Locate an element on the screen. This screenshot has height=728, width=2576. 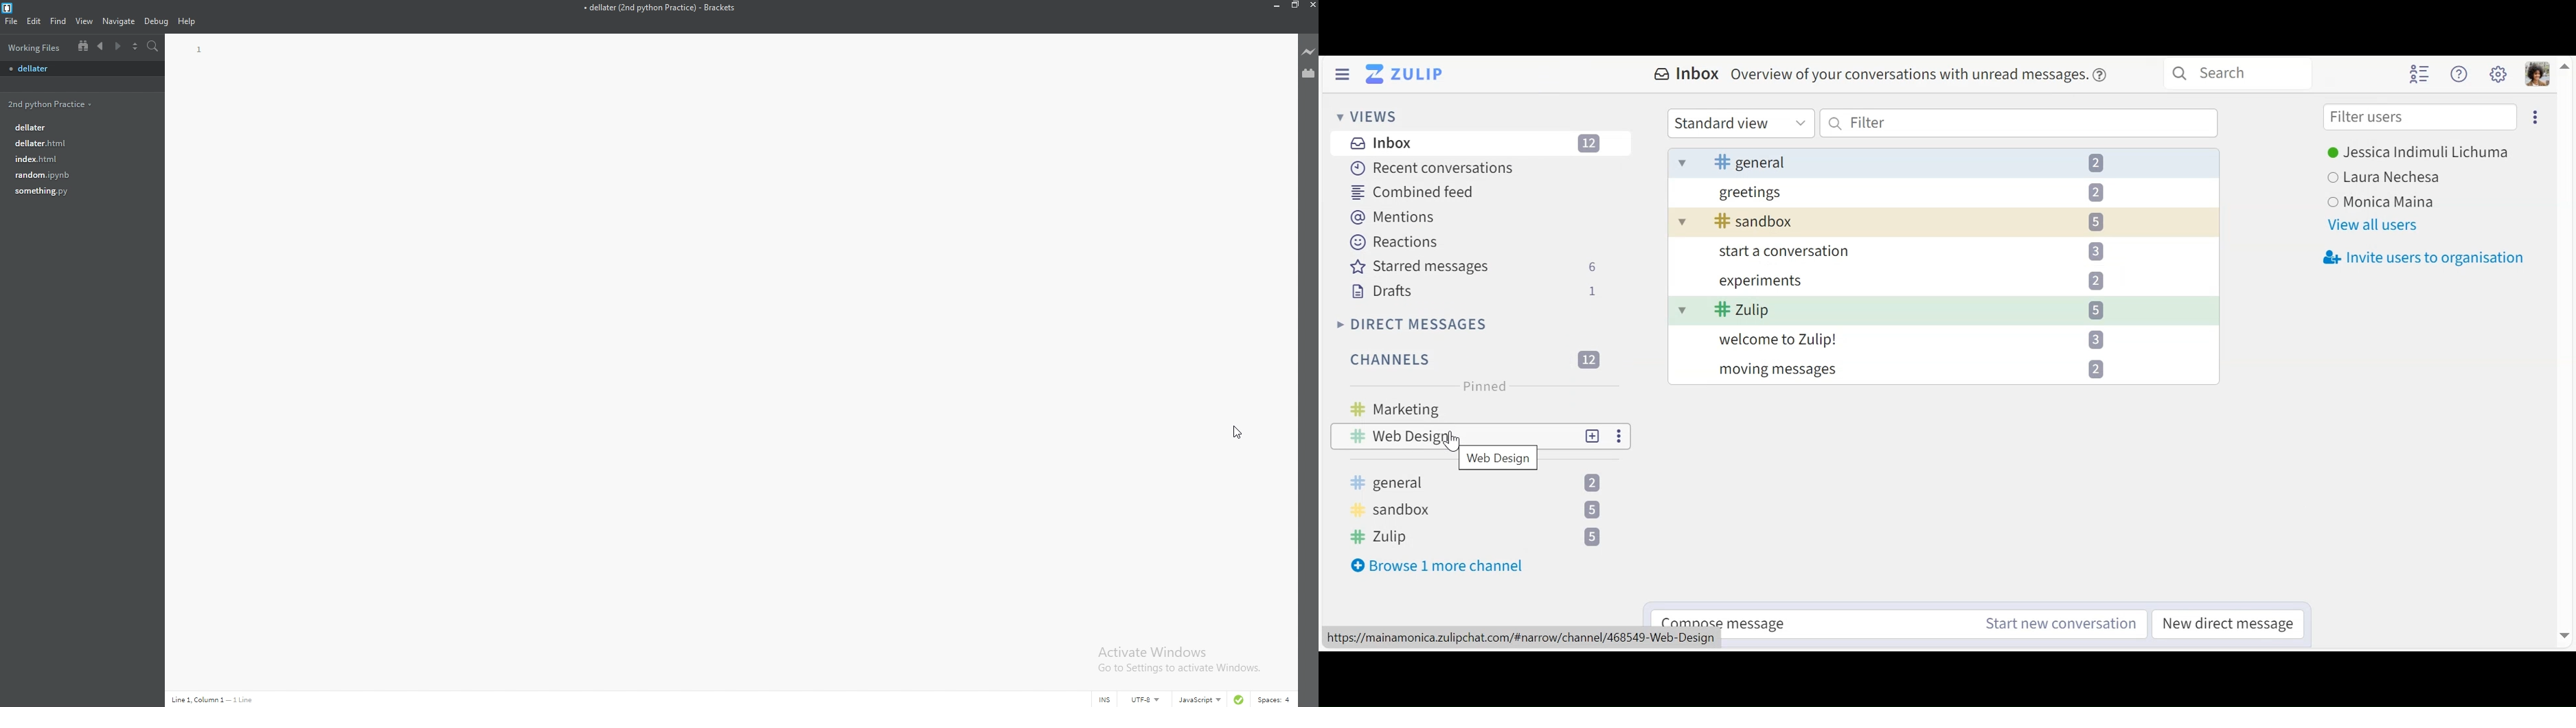
file name is located at coordinates (659, 8).